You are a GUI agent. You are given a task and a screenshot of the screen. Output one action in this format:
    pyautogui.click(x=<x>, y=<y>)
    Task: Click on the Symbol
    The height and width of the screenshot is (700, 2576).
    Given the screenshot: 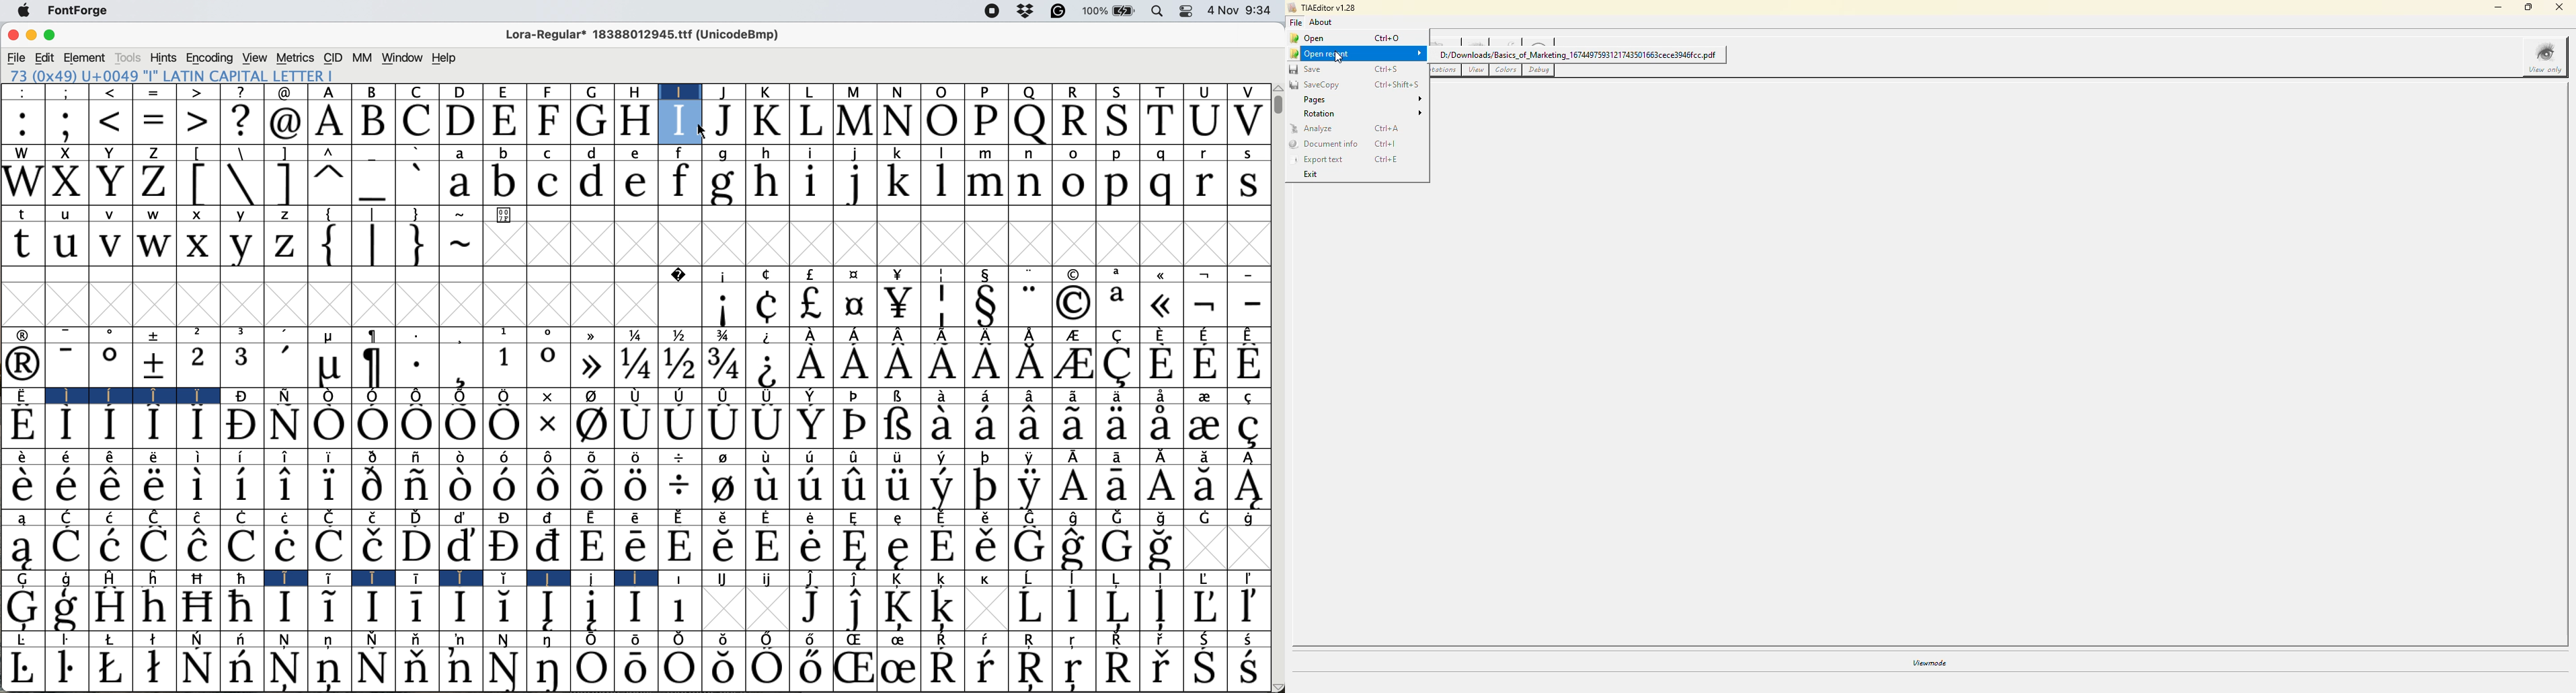 What is the action you would take?
    pyautogui.click(x=986, y=397)
    